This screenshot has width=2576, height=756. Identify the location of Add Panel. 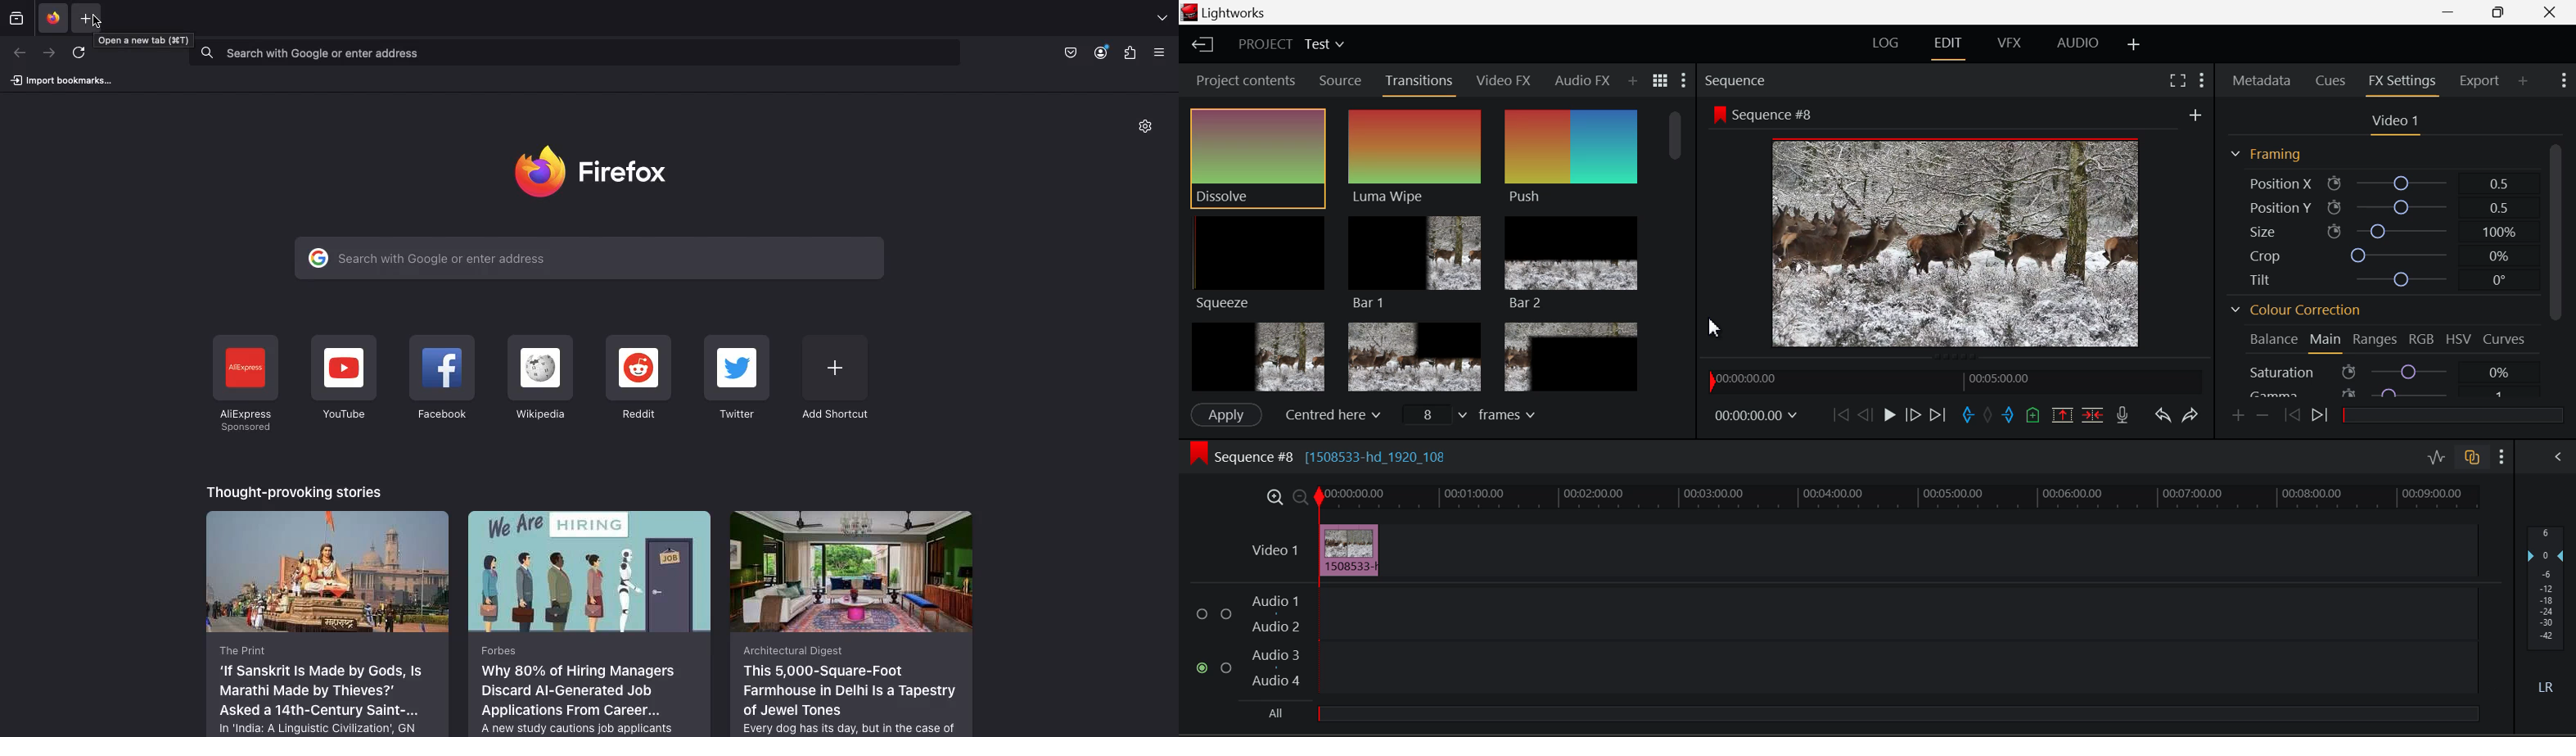
(2525, 82).